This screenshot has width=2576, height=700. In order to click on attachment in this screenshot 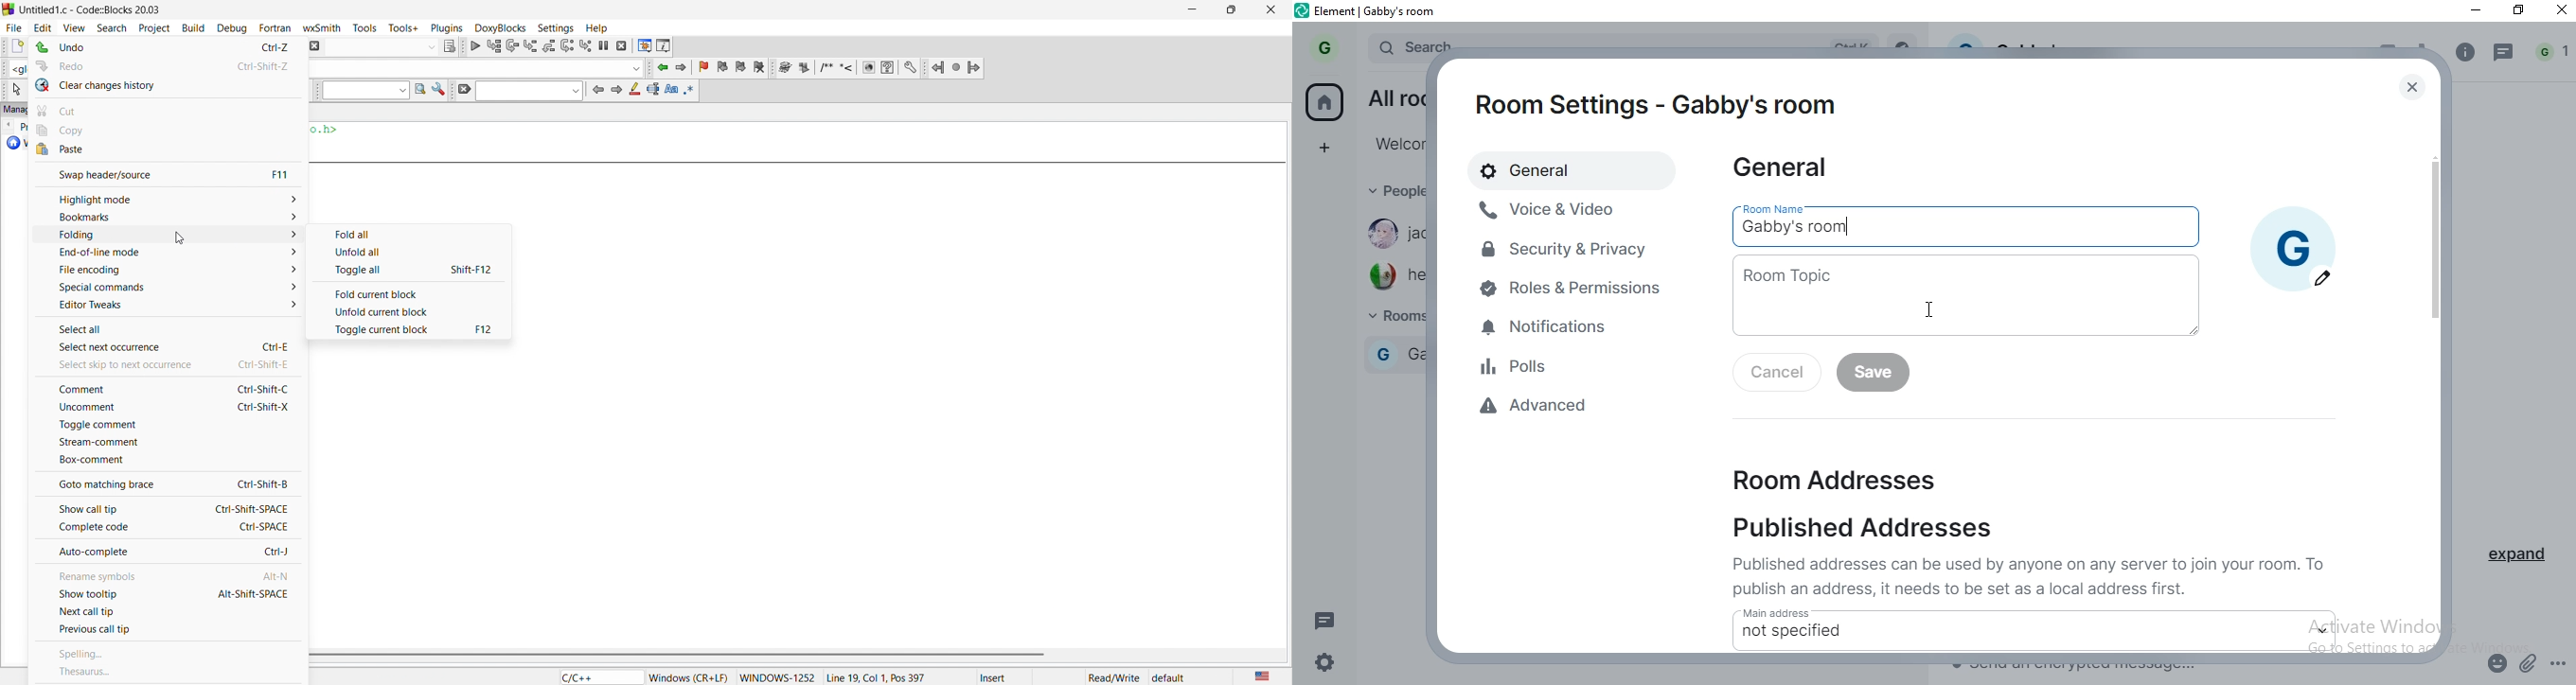, I will do `click(2530, 662)`.